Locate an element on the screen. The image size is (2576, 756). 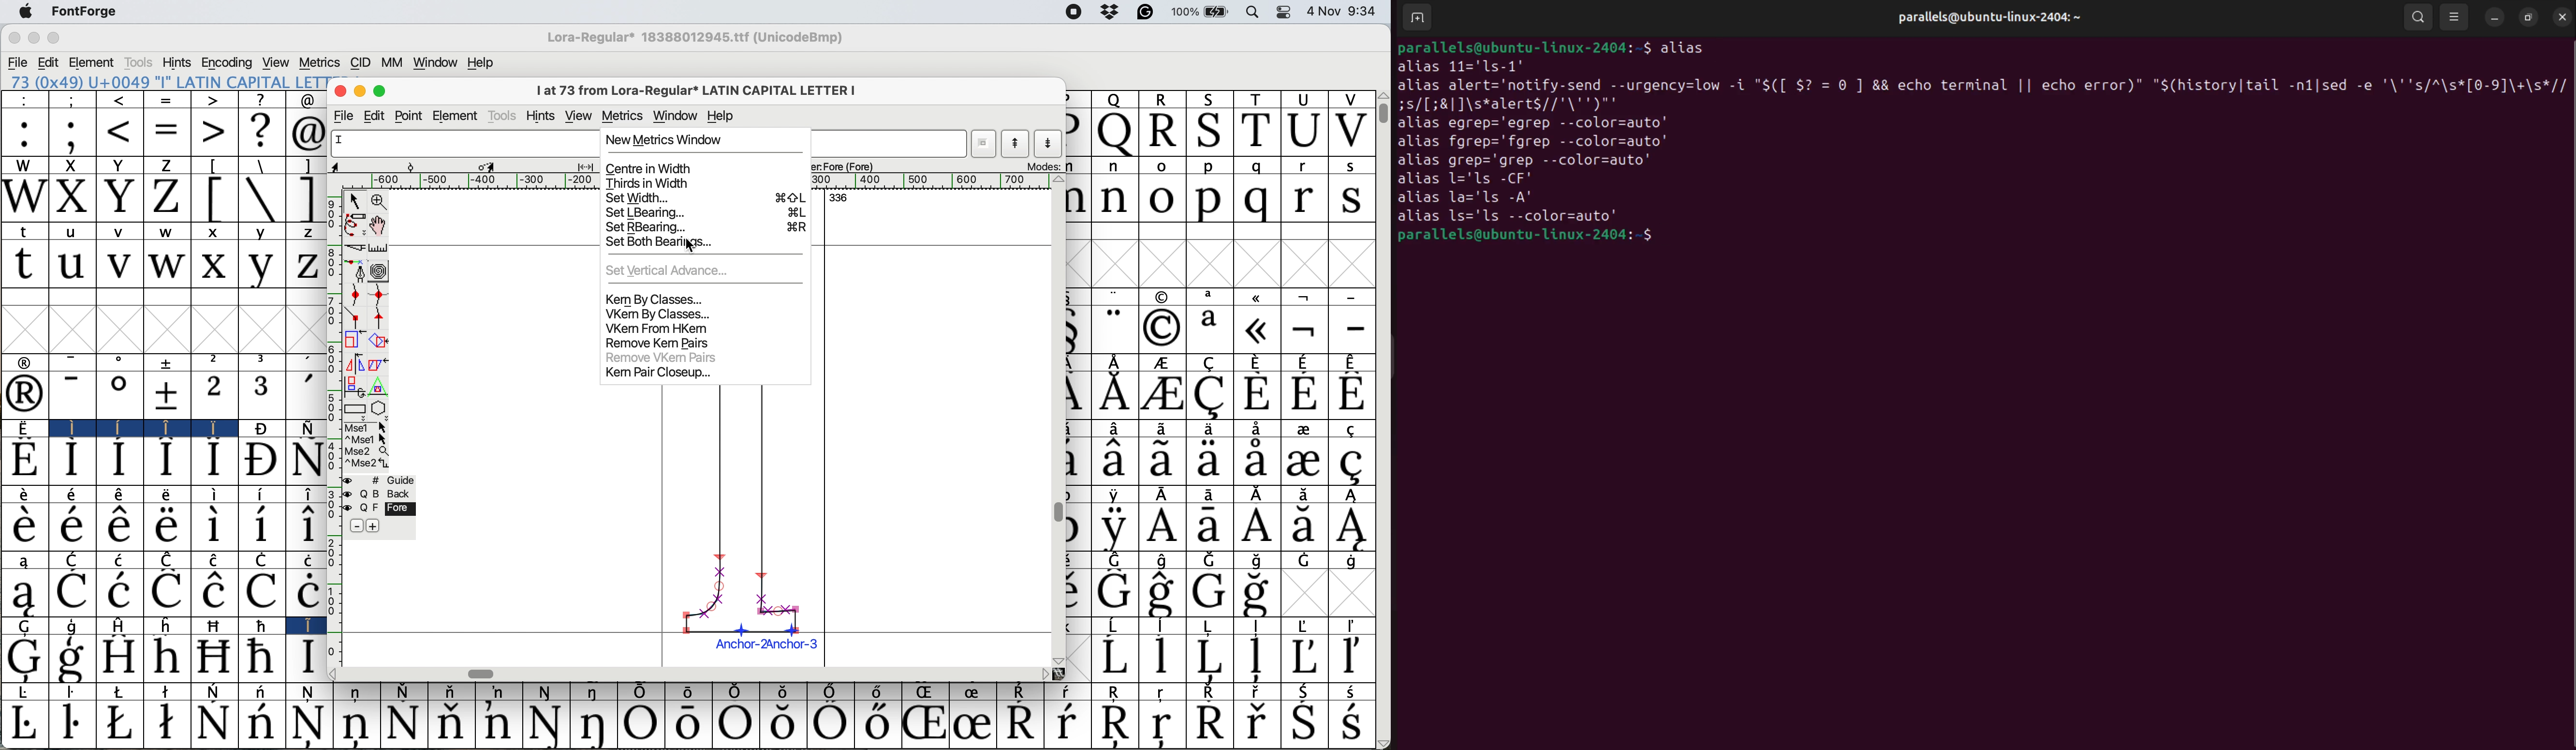
Symbol is located at coordinates (211, 723).